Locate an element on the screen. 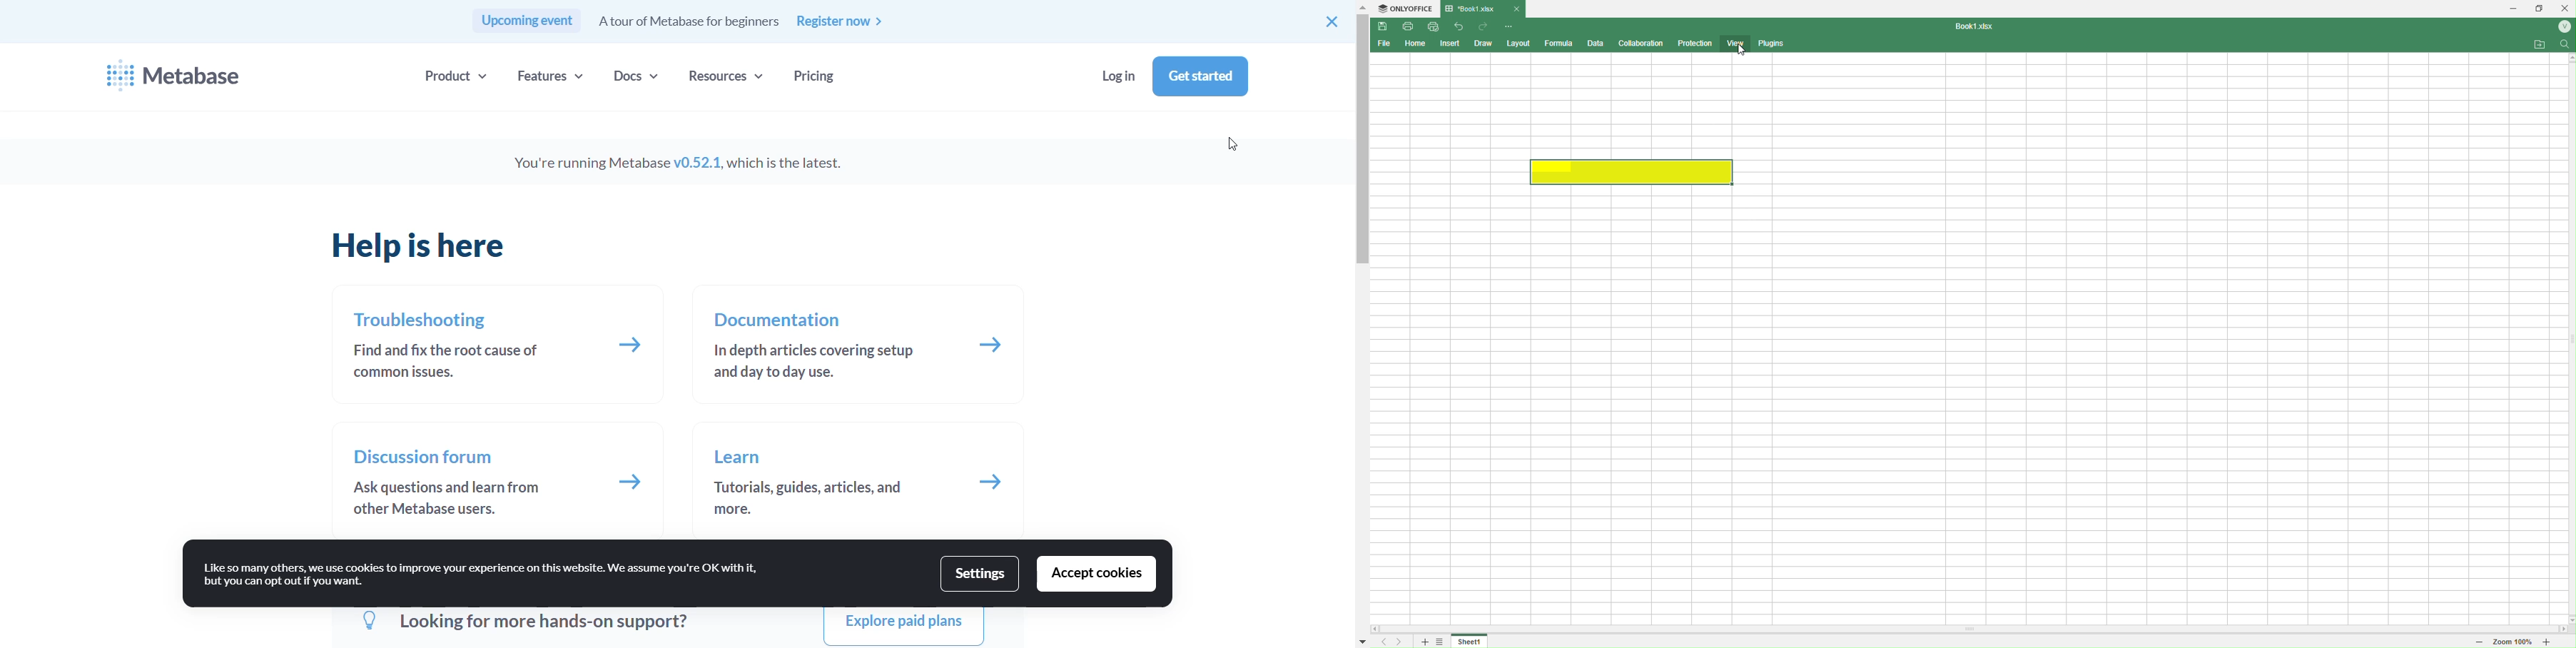  Find is located at coordinates (2564, 43).